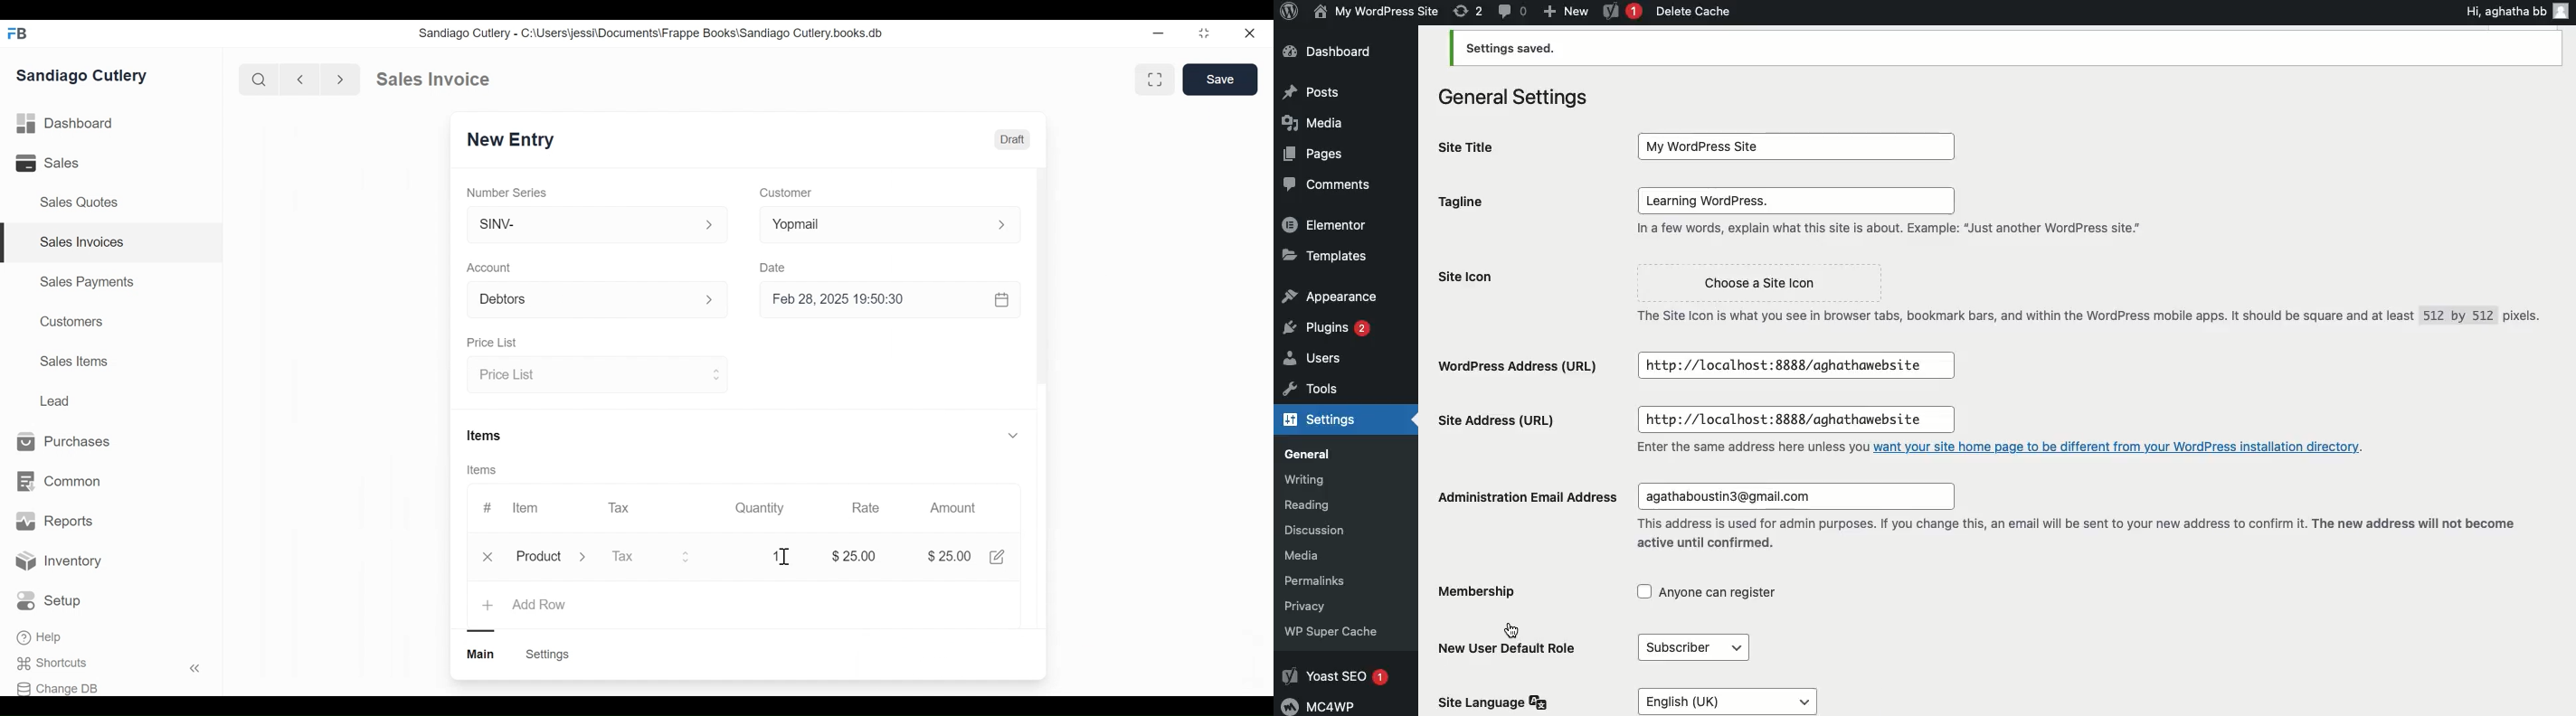 The width and height of the screenshot is (2576, 728). What do you see at coordinates (56, 400) in the screenshot?
I see `Lead` at bounding box center [56, 400].